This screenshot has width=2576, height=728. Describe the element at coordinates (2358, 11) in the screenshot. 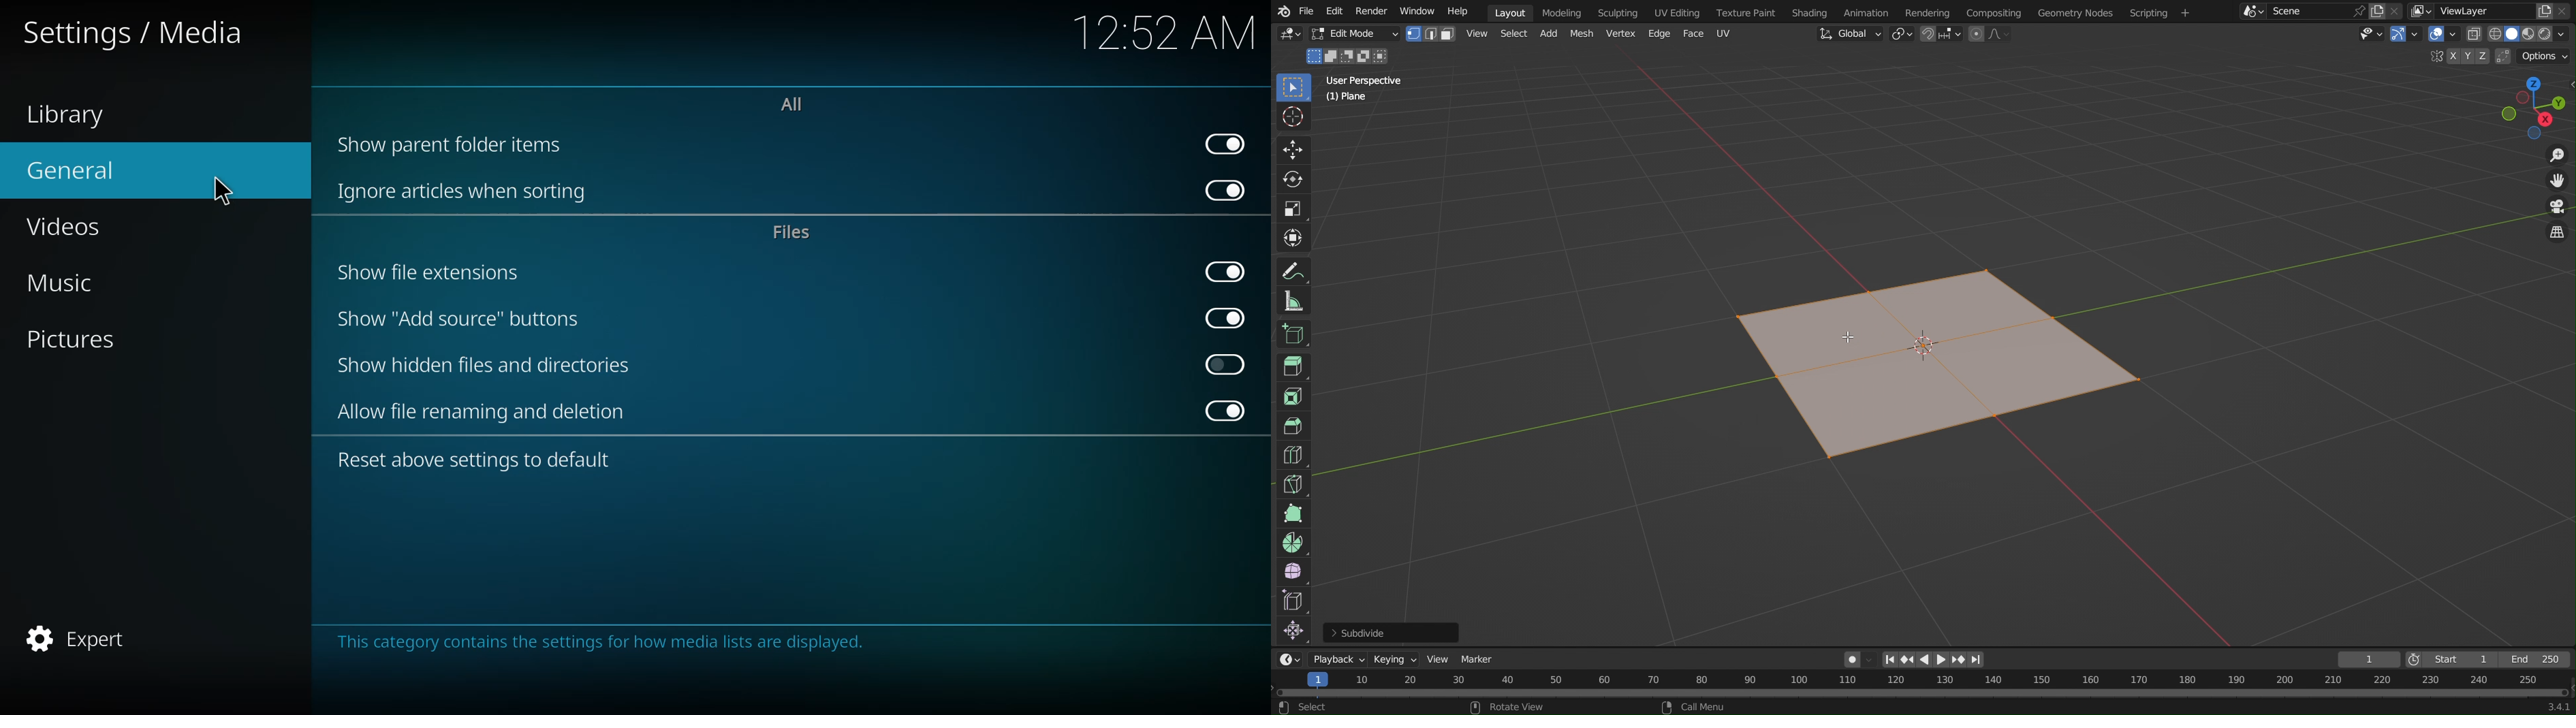

I see `Pin` at that location.